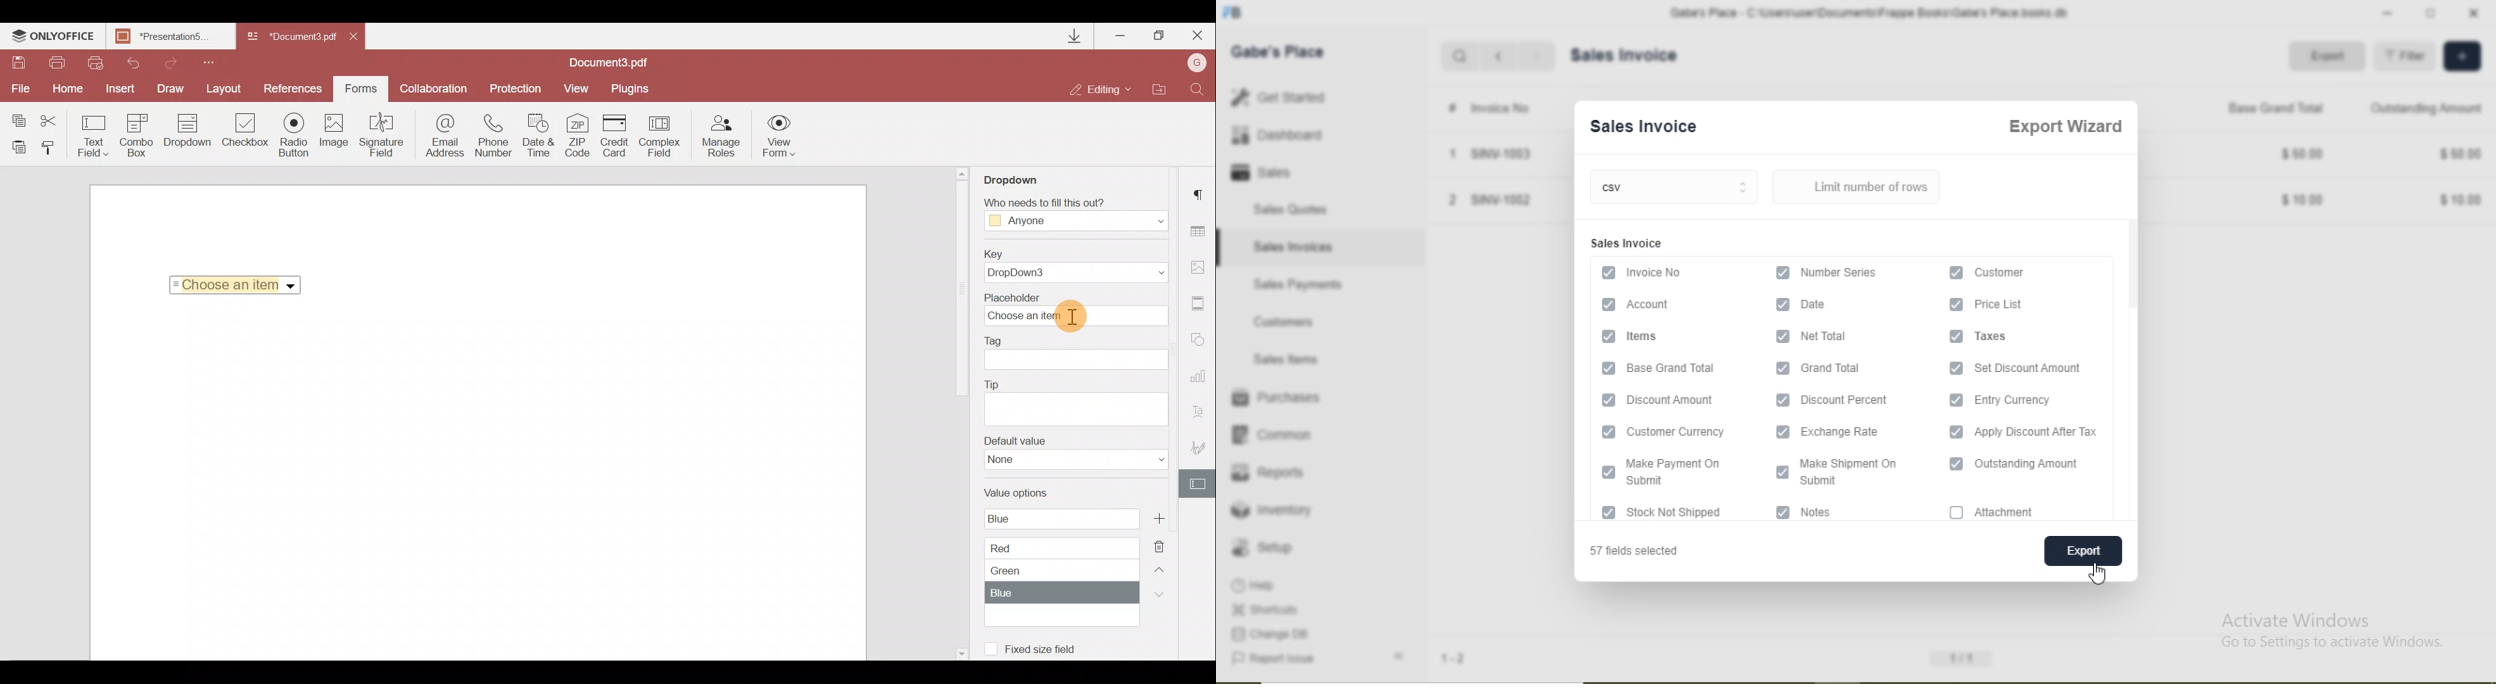 This screenshot has width=2520, height=700. Describe the element at coordinates (1203, 231) in the screenshot. I see `Table settings` at that location.